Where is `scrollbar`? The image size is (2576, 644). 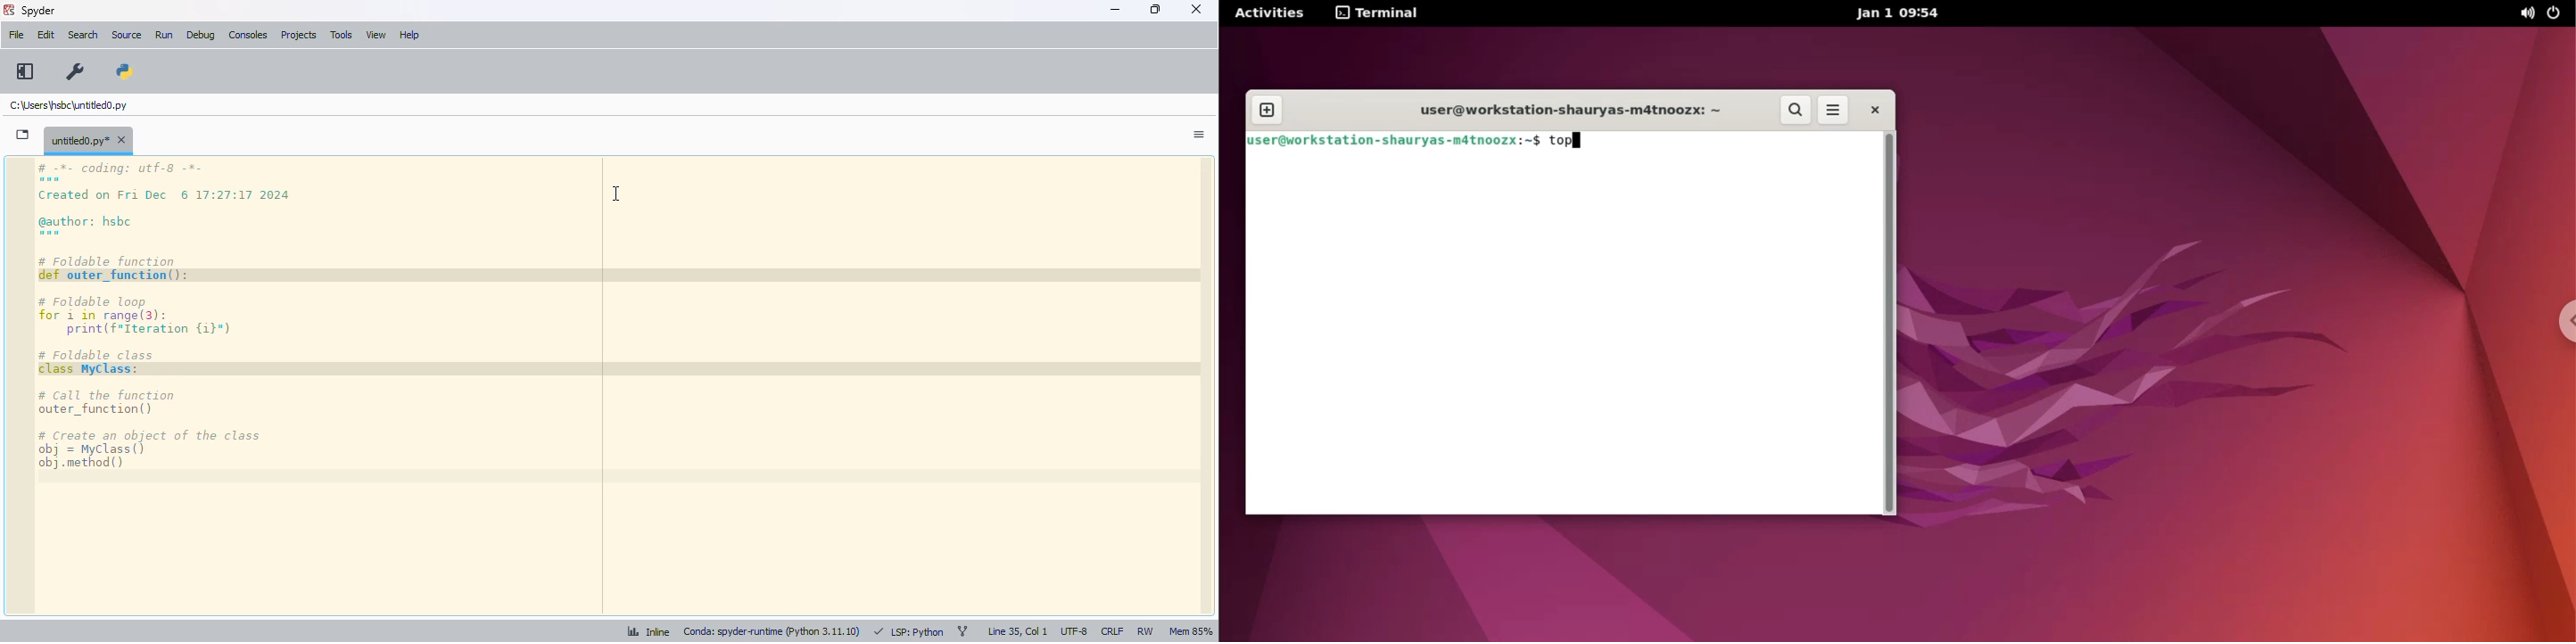 scrollbar is located at coordinates (1891, 324).